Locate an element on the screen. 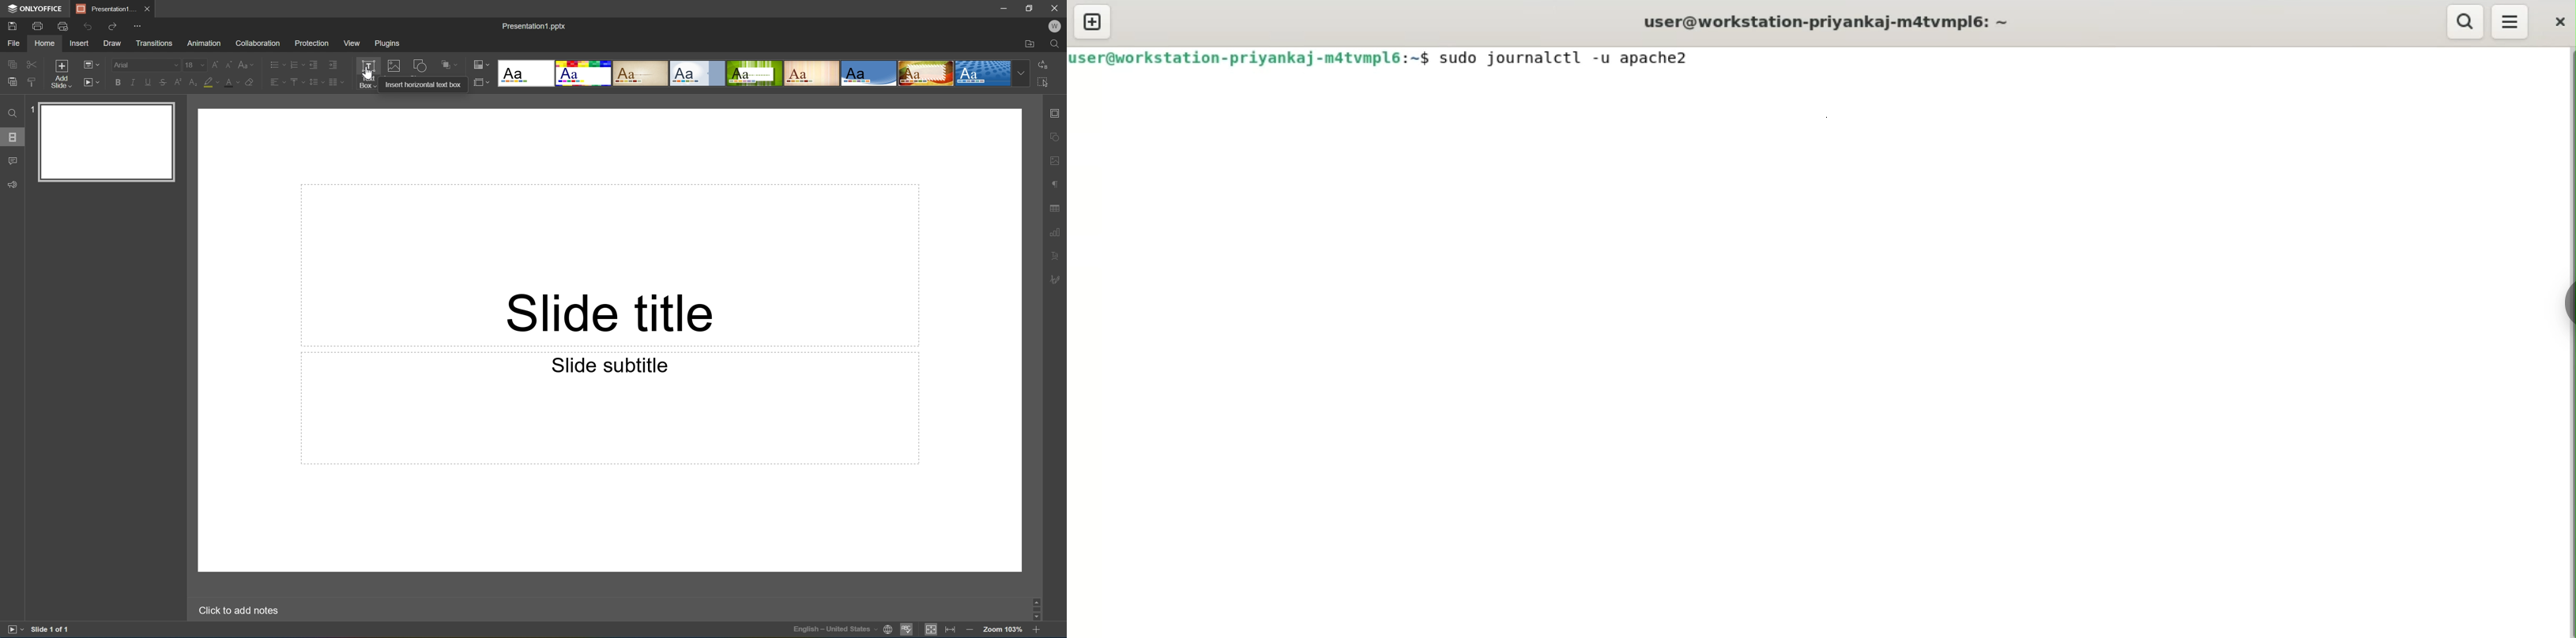 This screenshot has height=644, width=2576. Fit to Slide is located at coordinates (933, 629).